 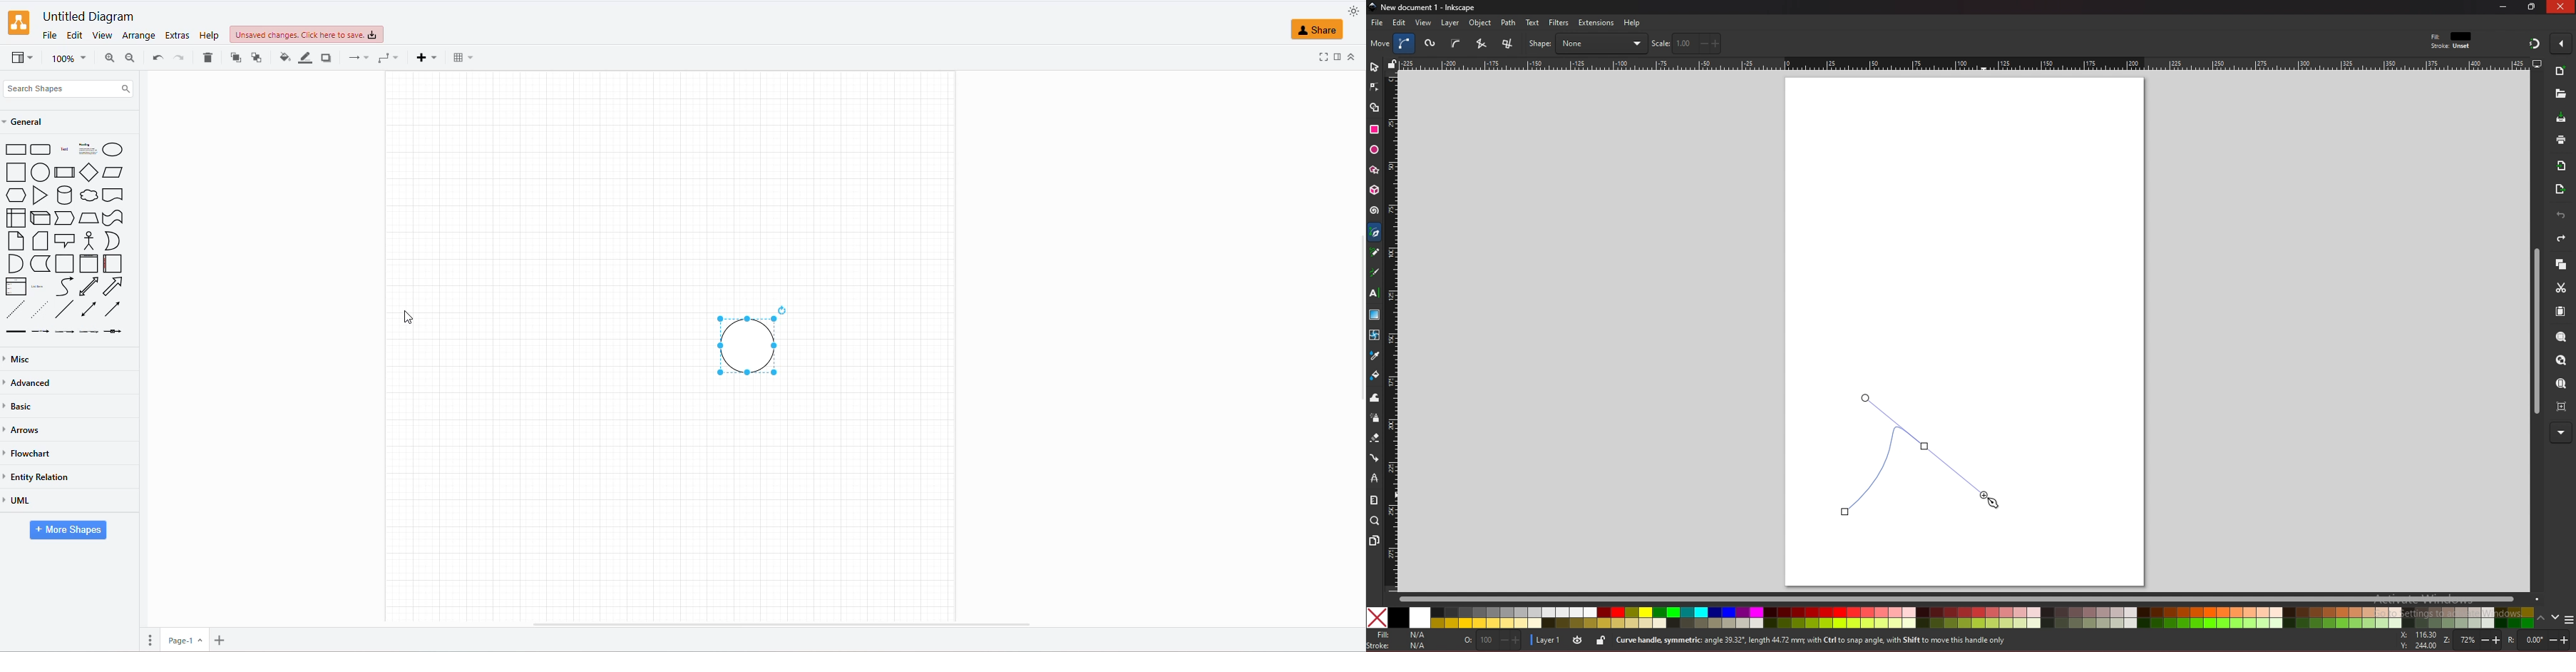 I want to click on shape builder, so click(x=1375, y=108).